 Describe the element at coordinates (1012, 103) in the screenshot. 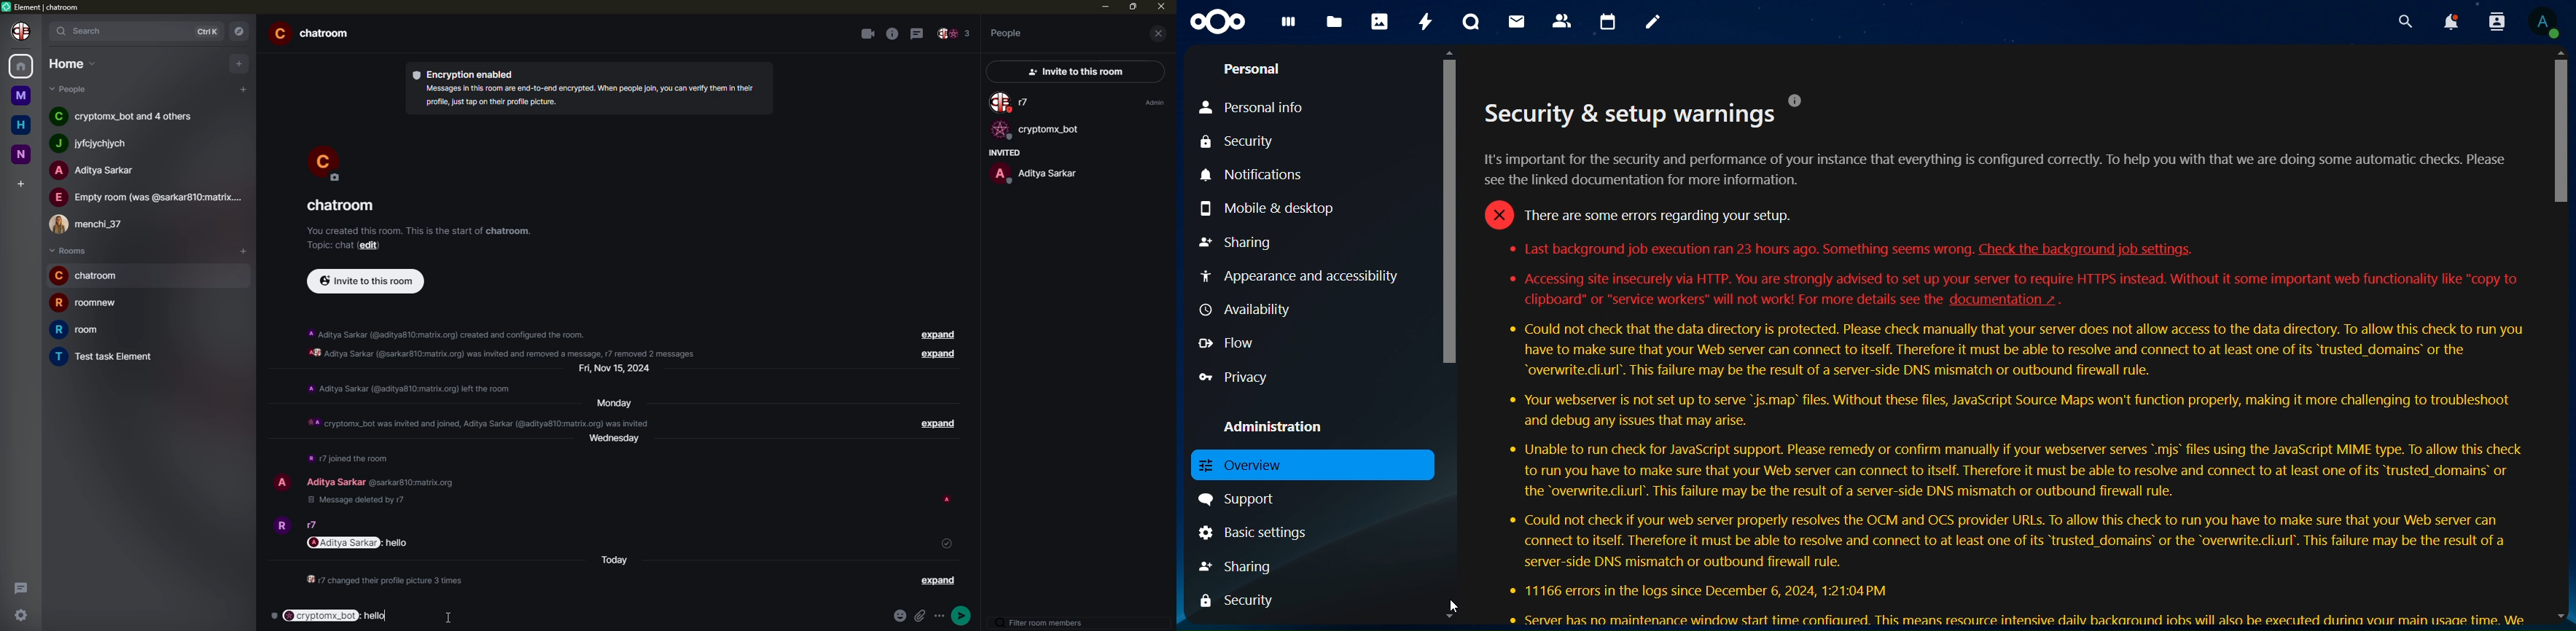

I see `people` at that location.